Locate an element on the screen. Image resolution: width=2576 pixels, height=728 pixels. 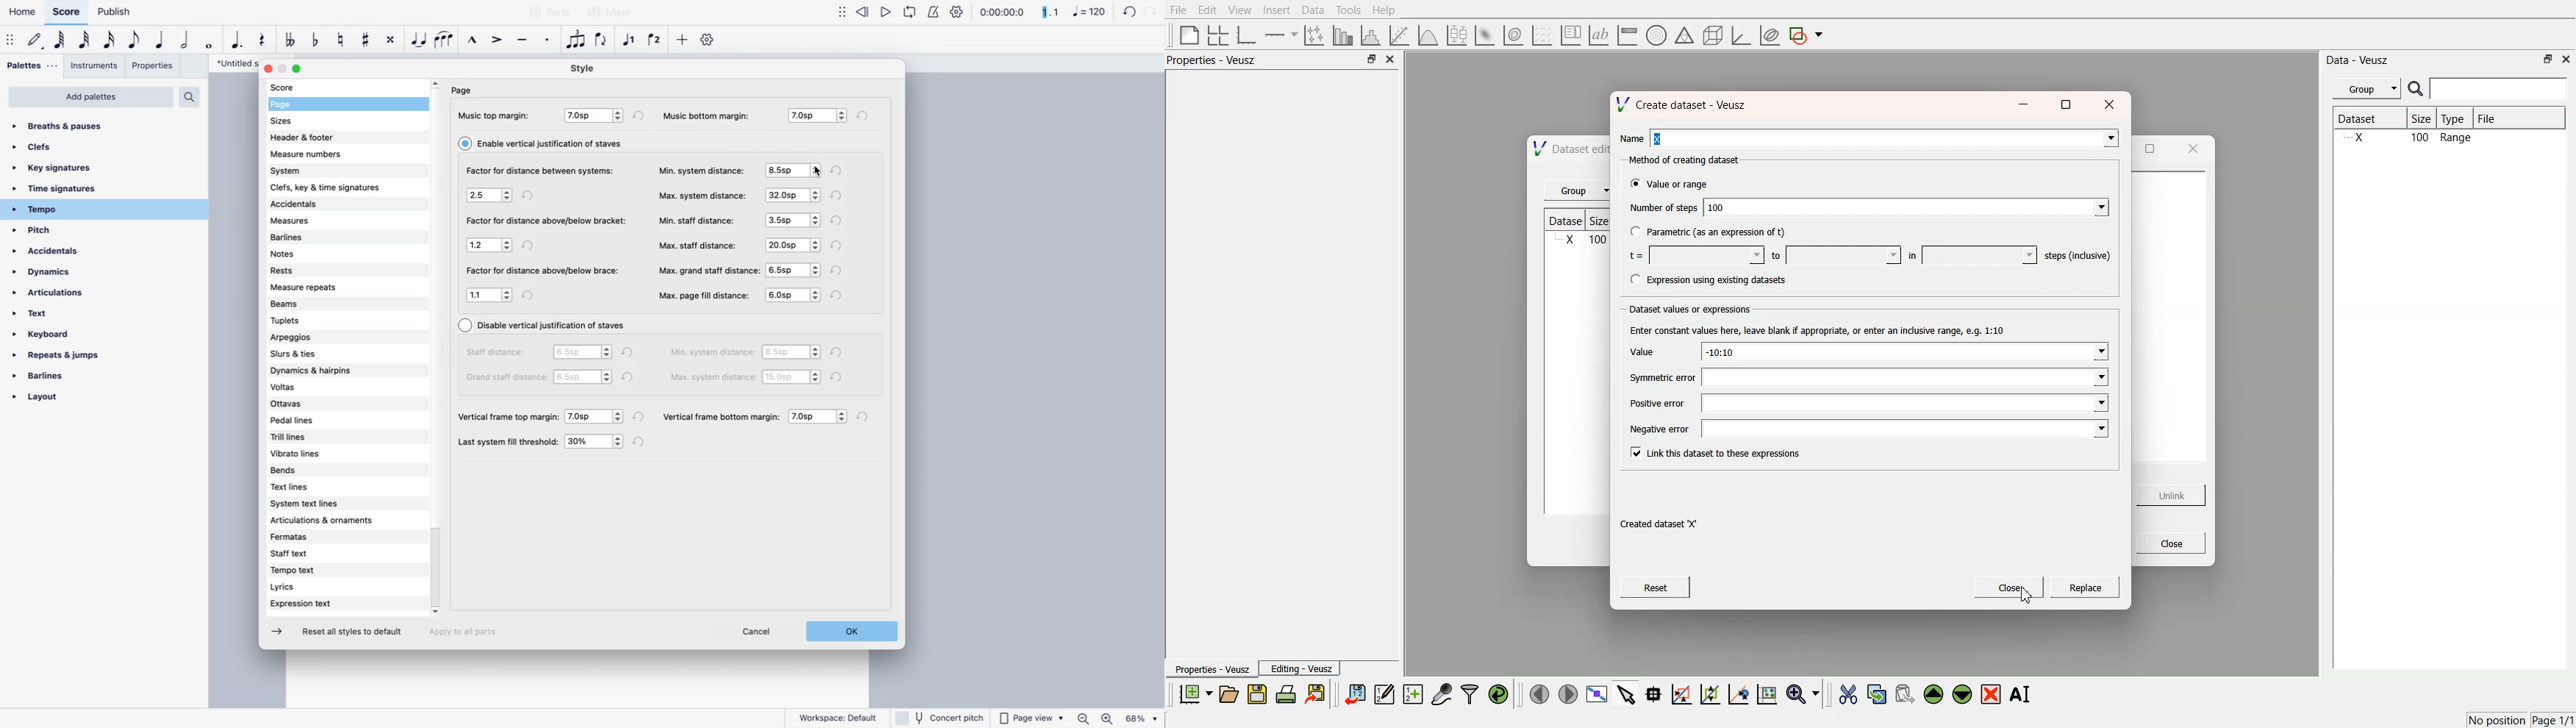
header & footer is located at coordinates (310, 137).